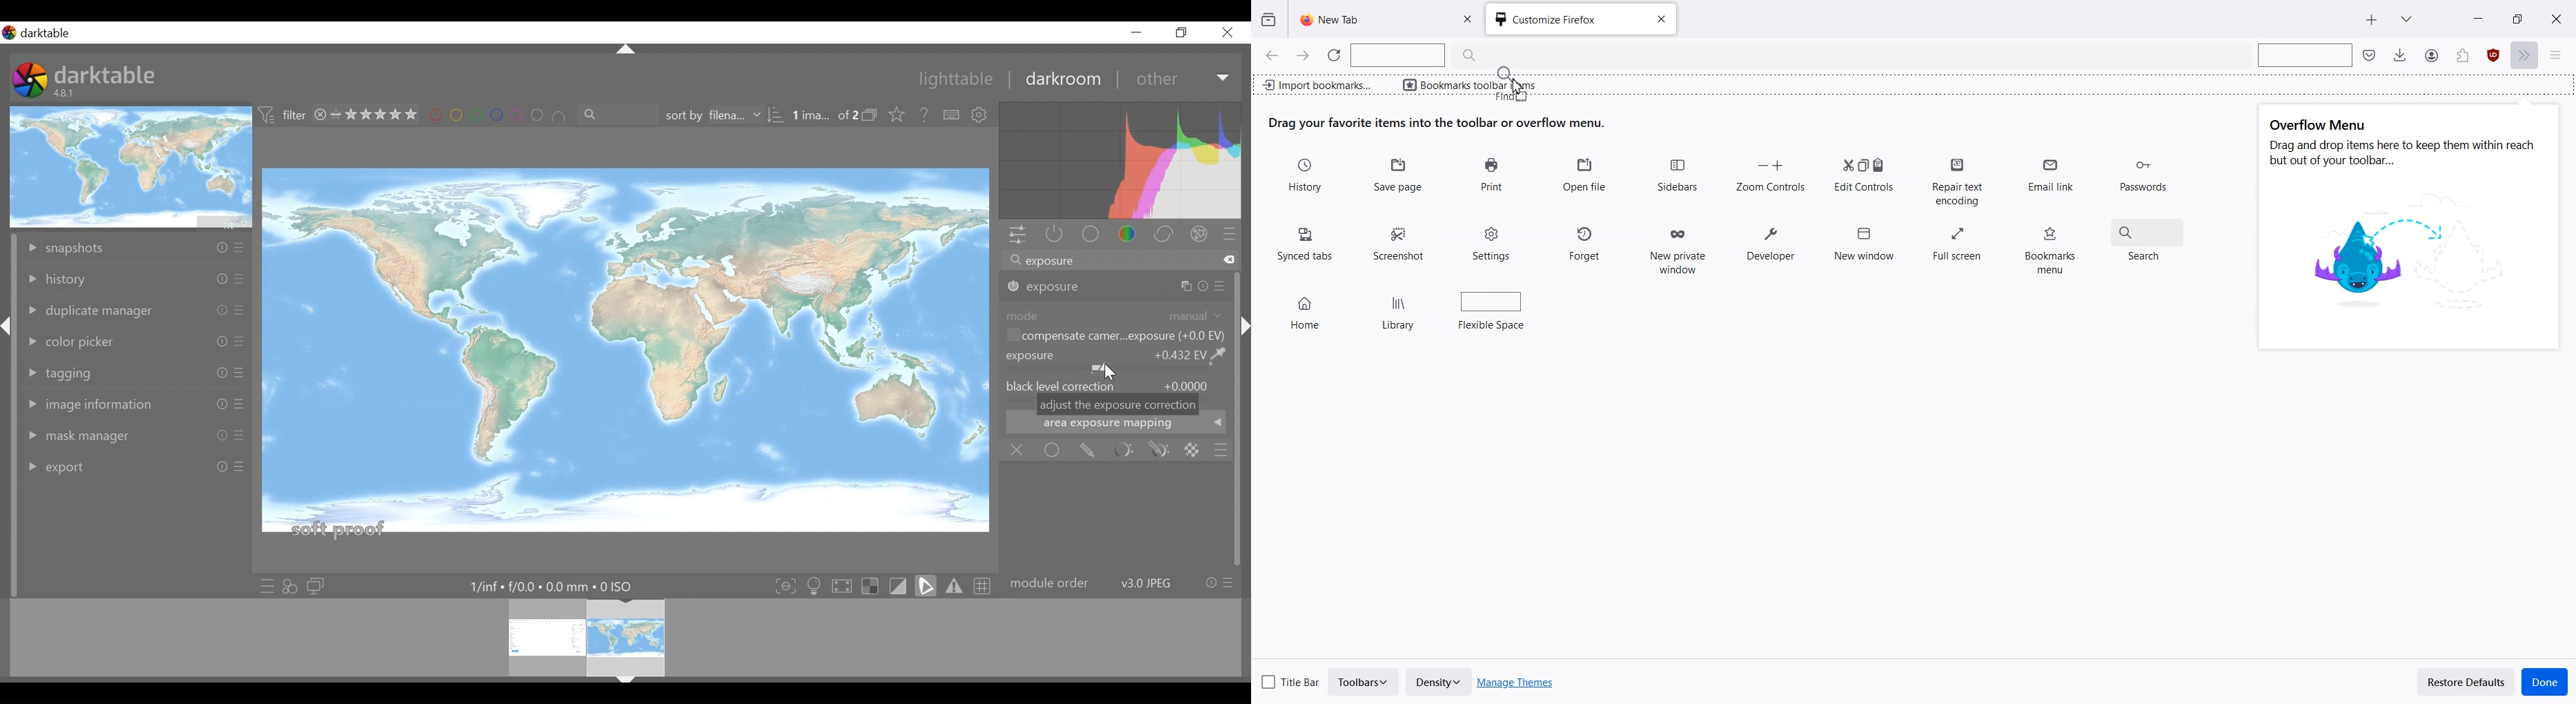  I want to click on Minimize, so click(2479, 18).